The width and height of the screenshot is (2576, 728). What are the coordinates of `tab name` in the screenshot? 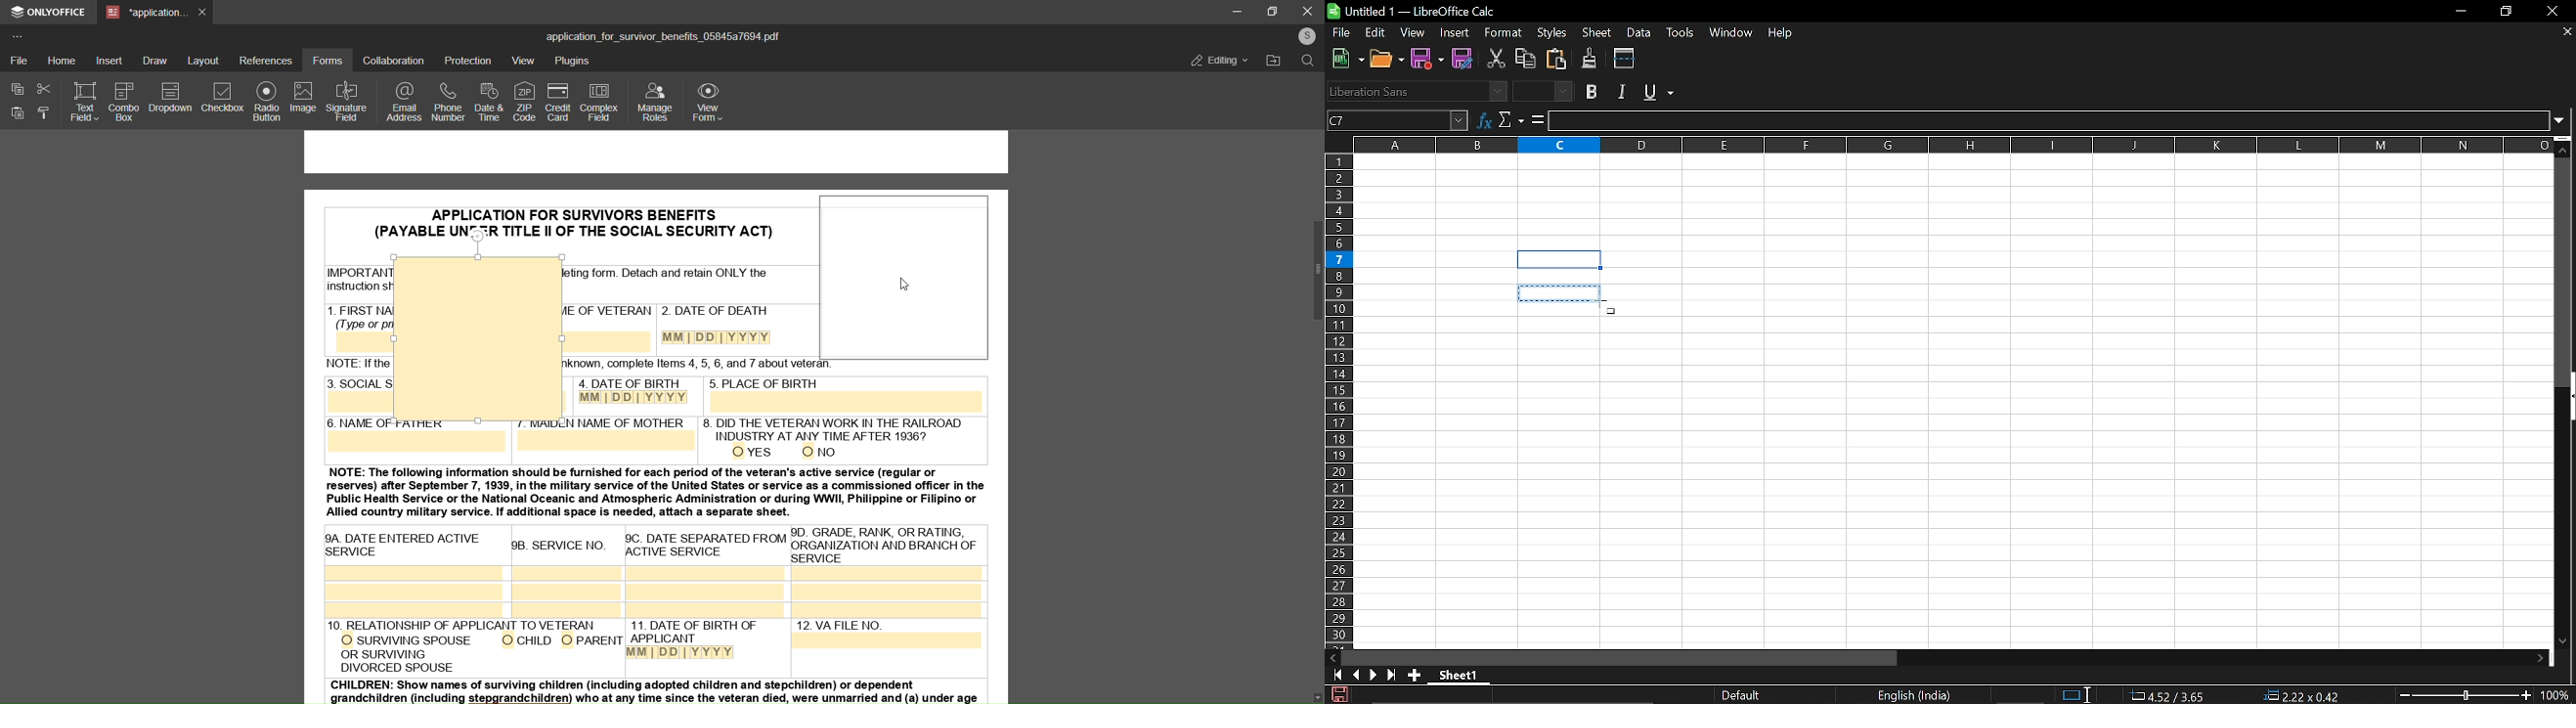 It's located at (146, 13).